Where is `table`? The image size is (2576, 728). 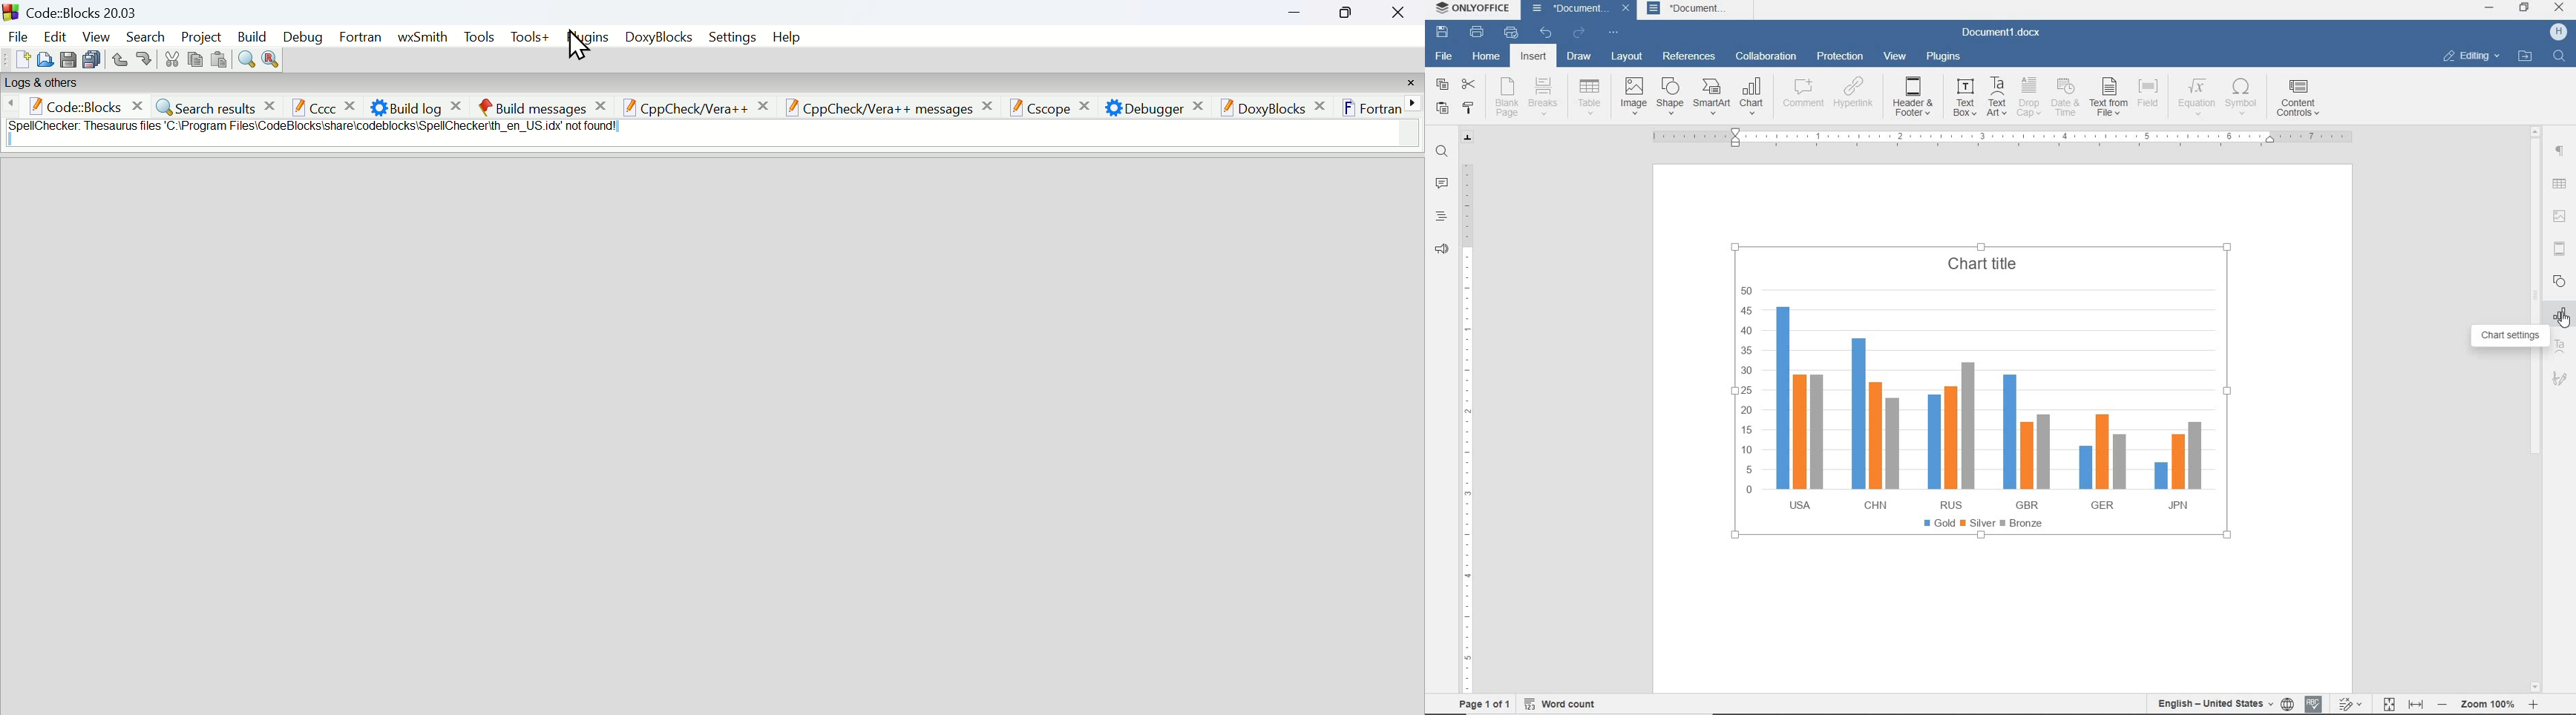
table is located at coordinates (1589, 97).